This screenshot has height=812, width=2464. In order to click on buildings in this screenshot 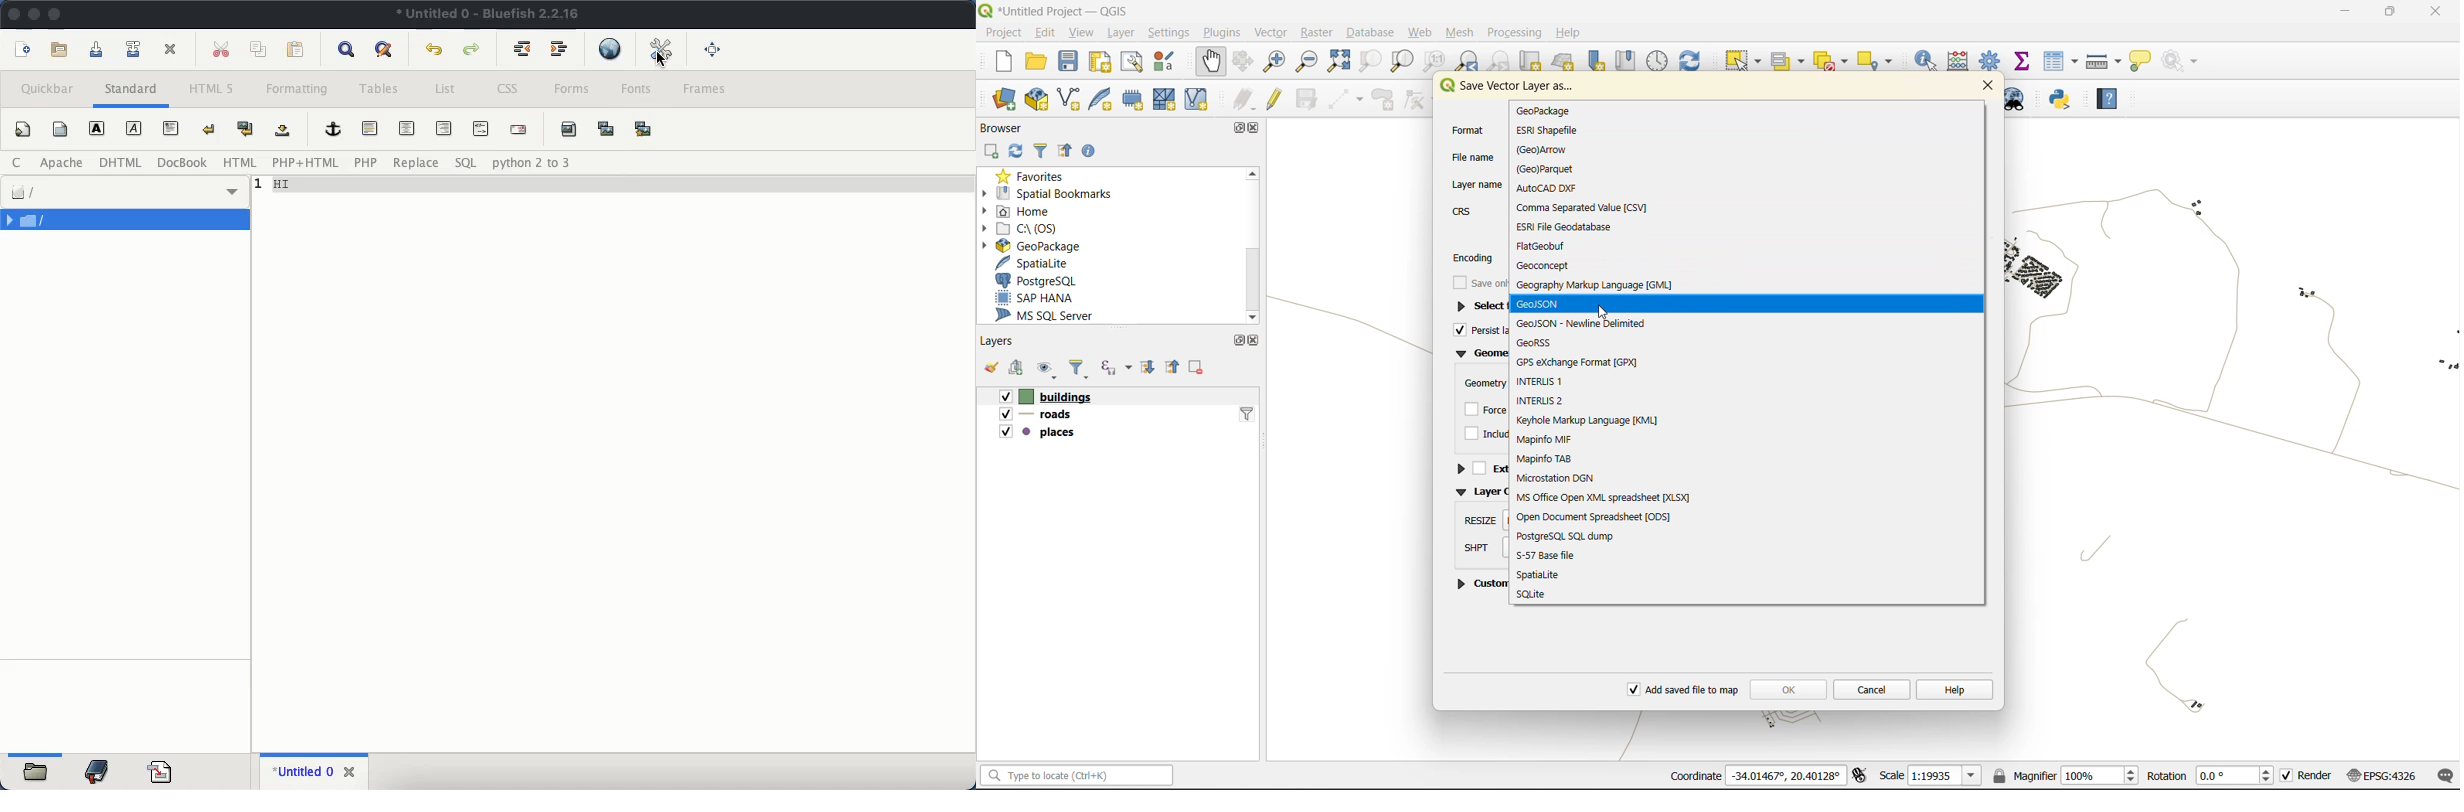, I will do `click(1041, 396)`.